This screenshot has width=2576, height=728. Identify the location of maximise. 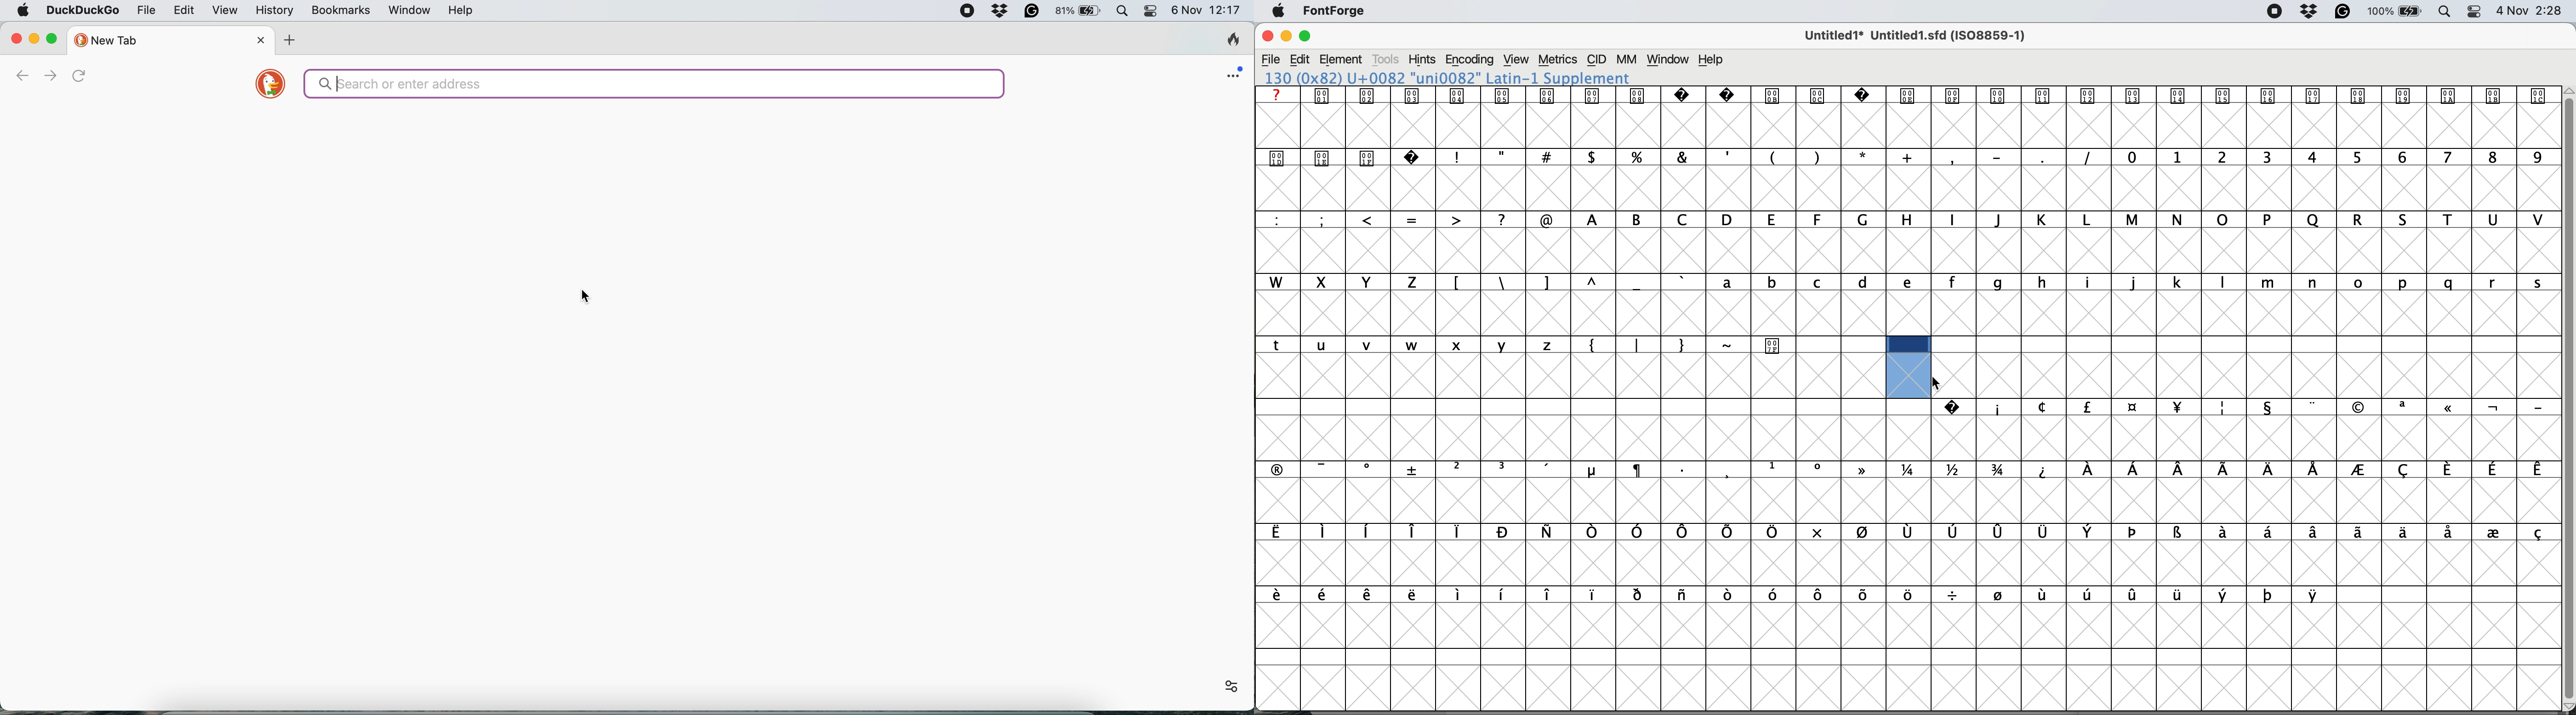
(1306, 36).